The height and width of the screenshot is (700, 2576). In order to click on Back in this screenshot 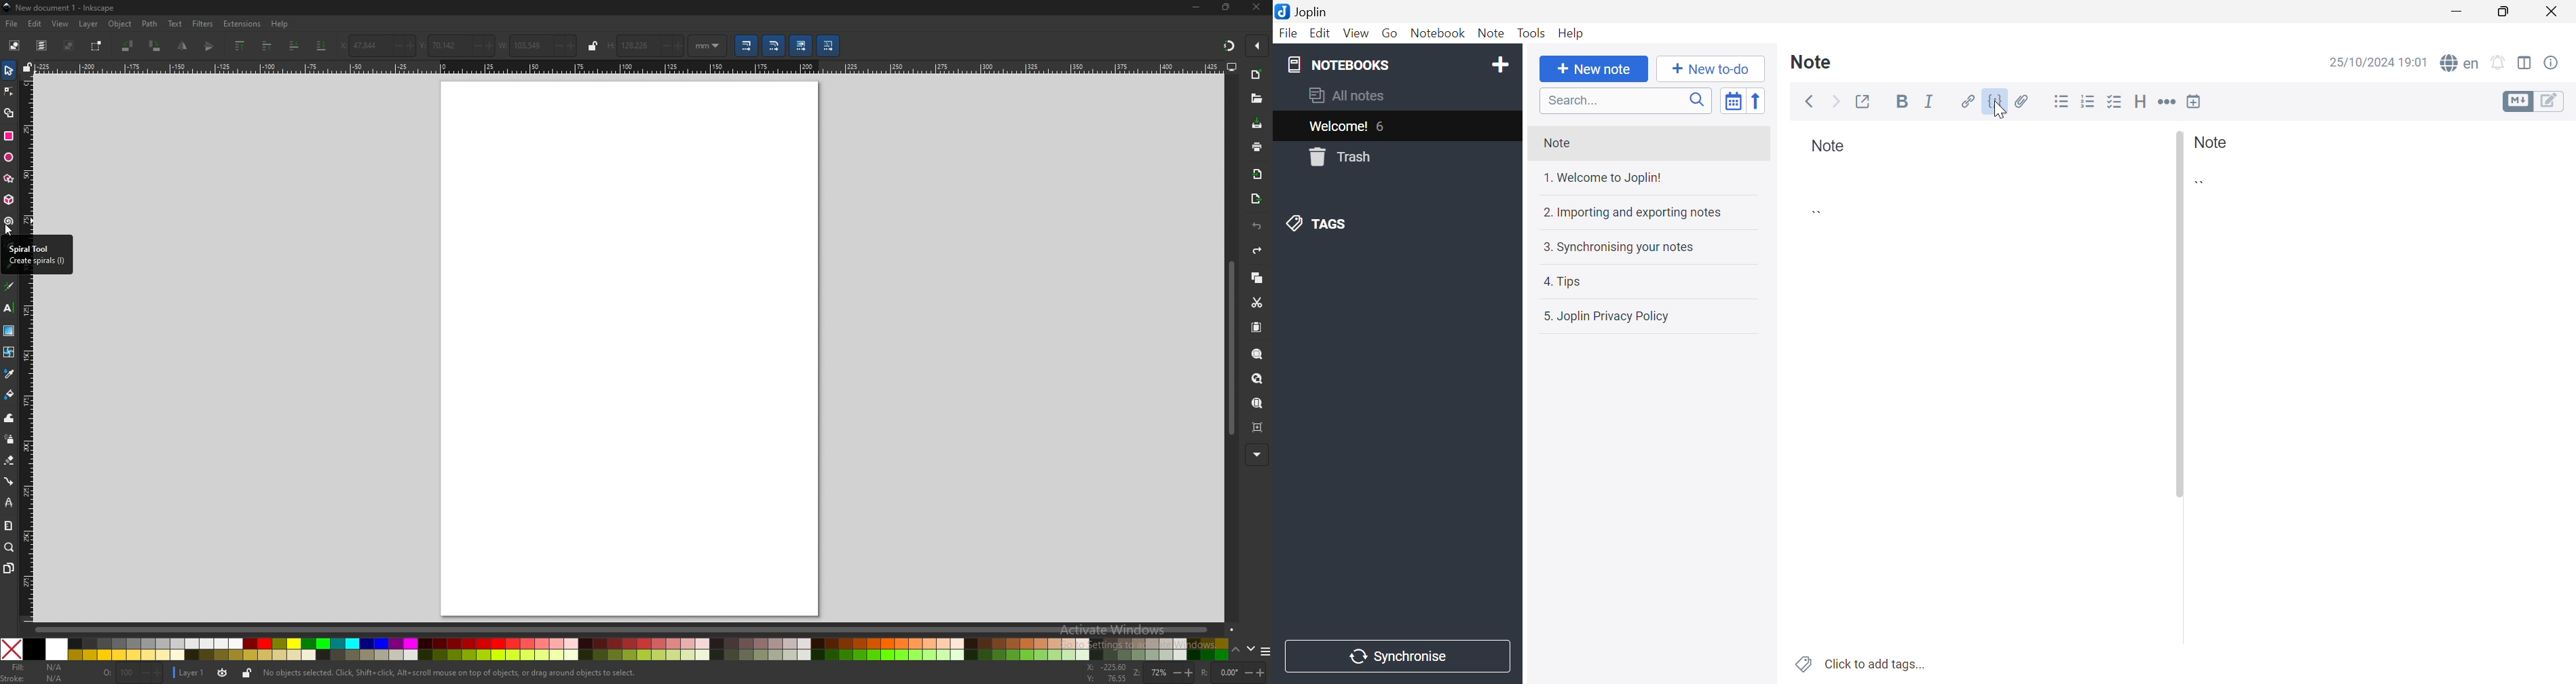, I will do `click(1809, 102)`.